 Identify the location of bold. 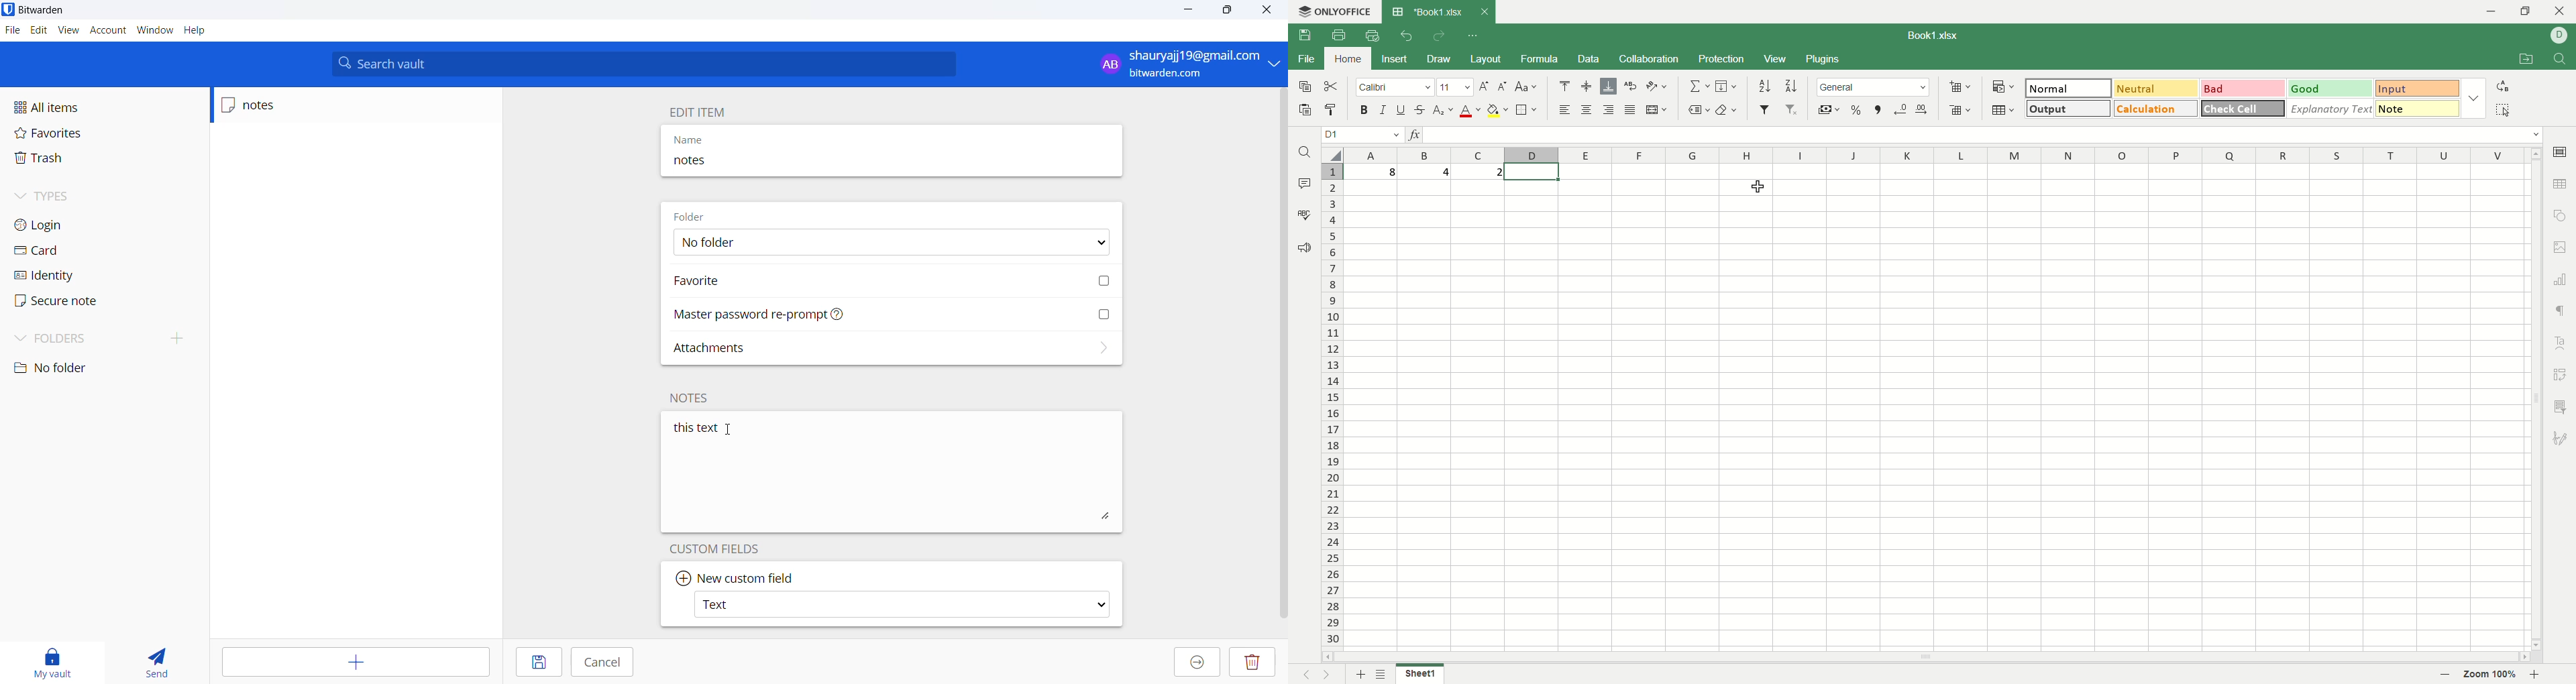
(1364, 109).